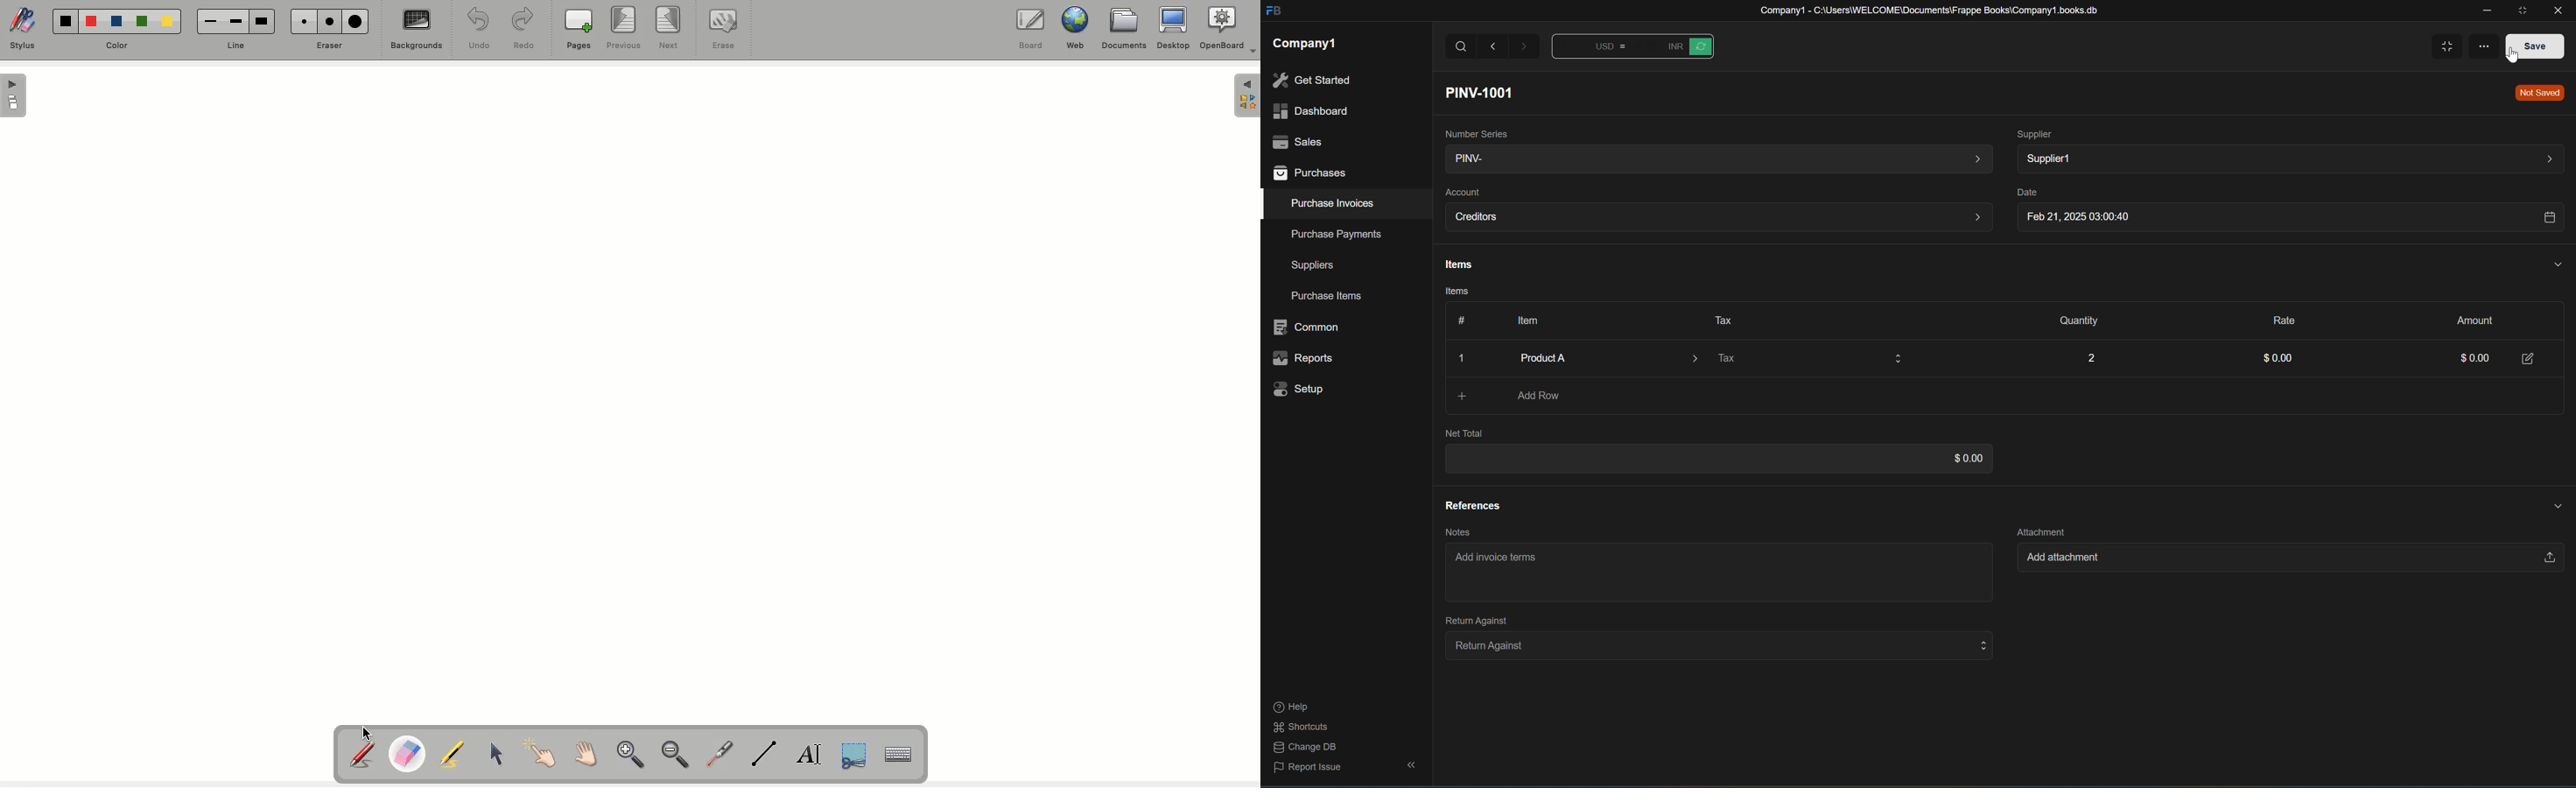 The image size is (2576, 812). What do you see at coordinates (1526, 49) in the screenshot?
I see `Forward` at bounding box center [1526, 49].